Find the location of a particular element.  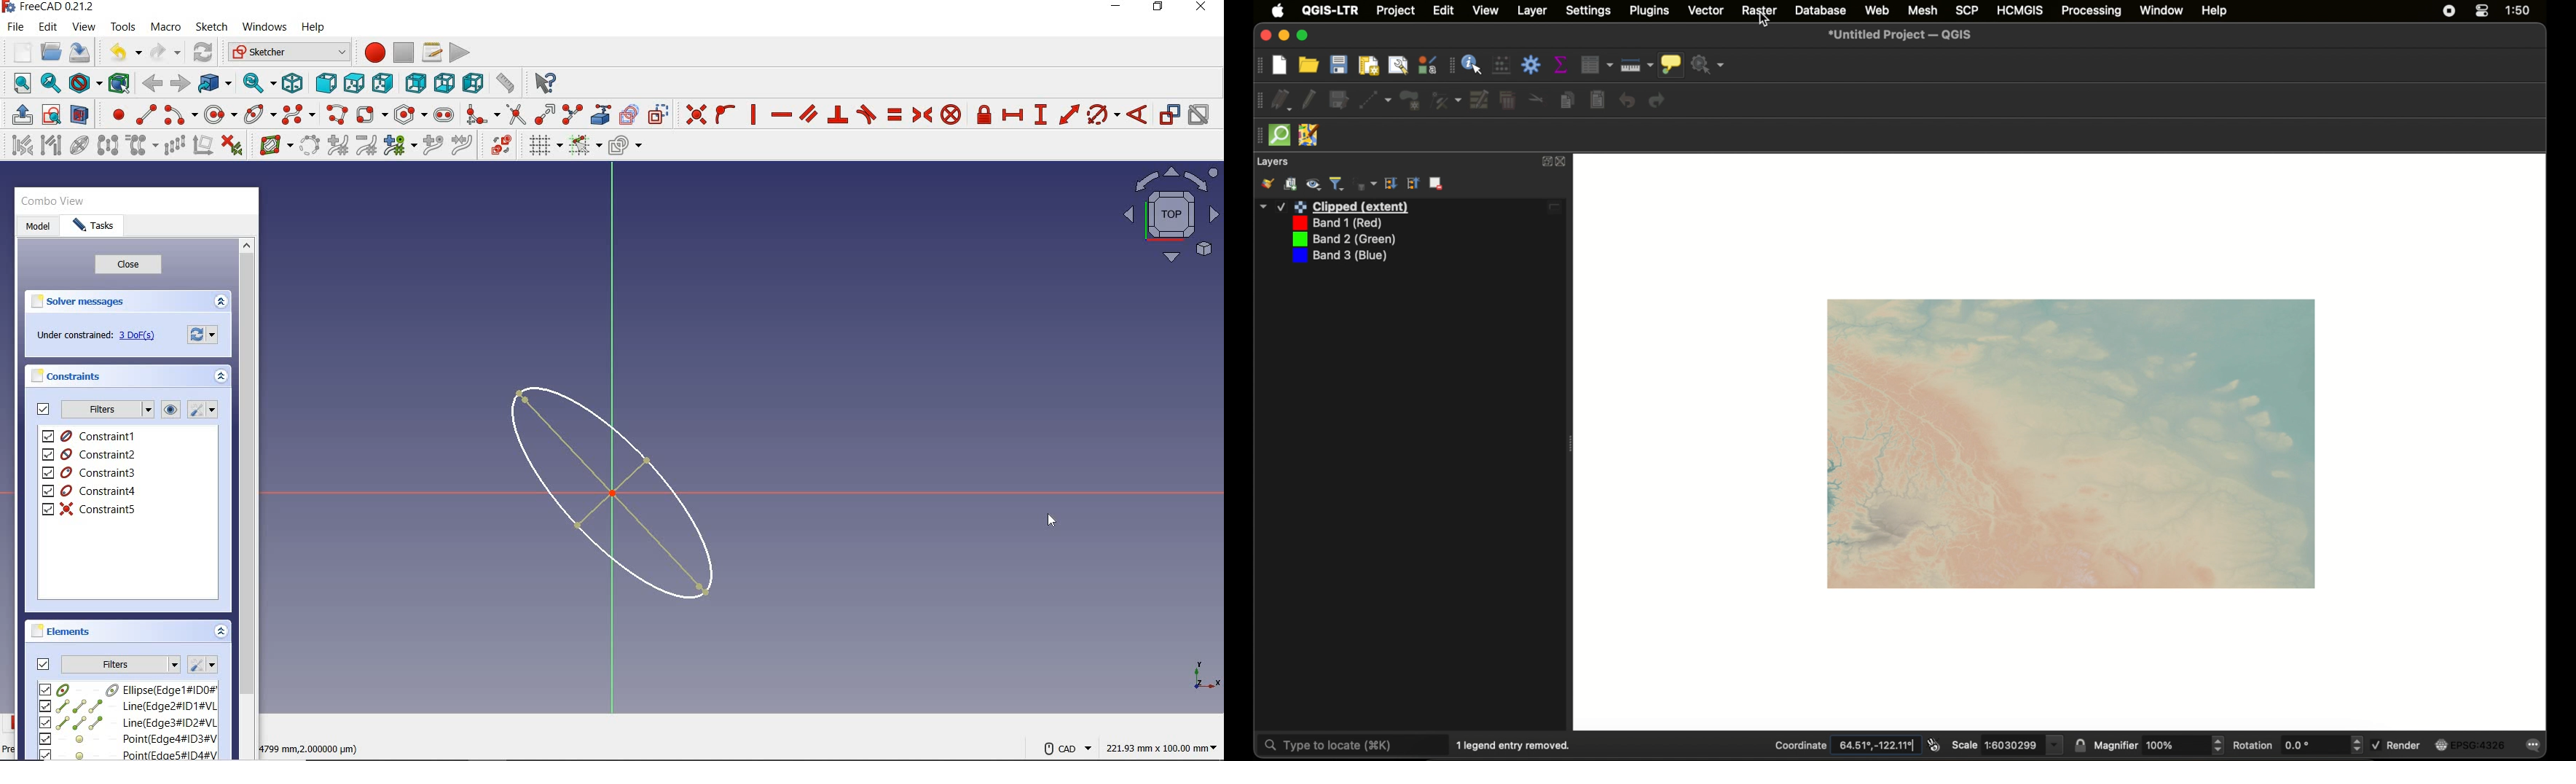

minimize is located at coordinates (1284, 36).